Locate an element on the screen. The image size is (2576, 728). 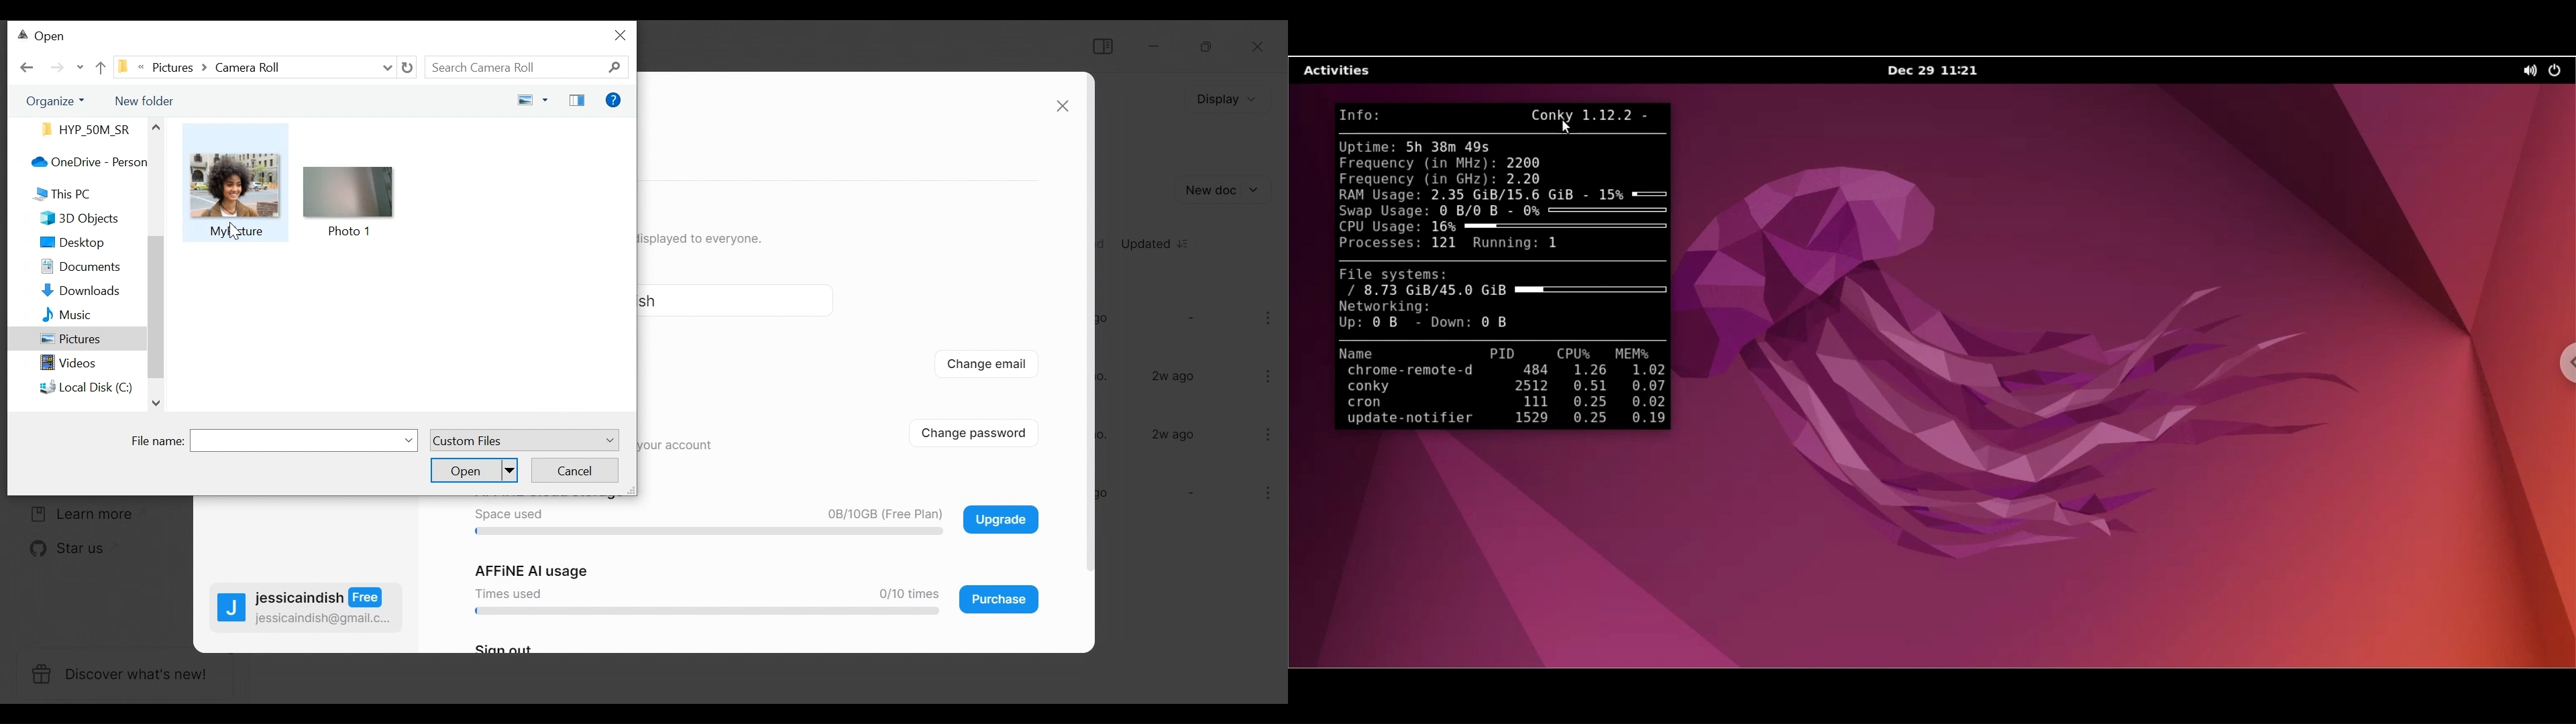
cursor is located at coordinates (236, 232).